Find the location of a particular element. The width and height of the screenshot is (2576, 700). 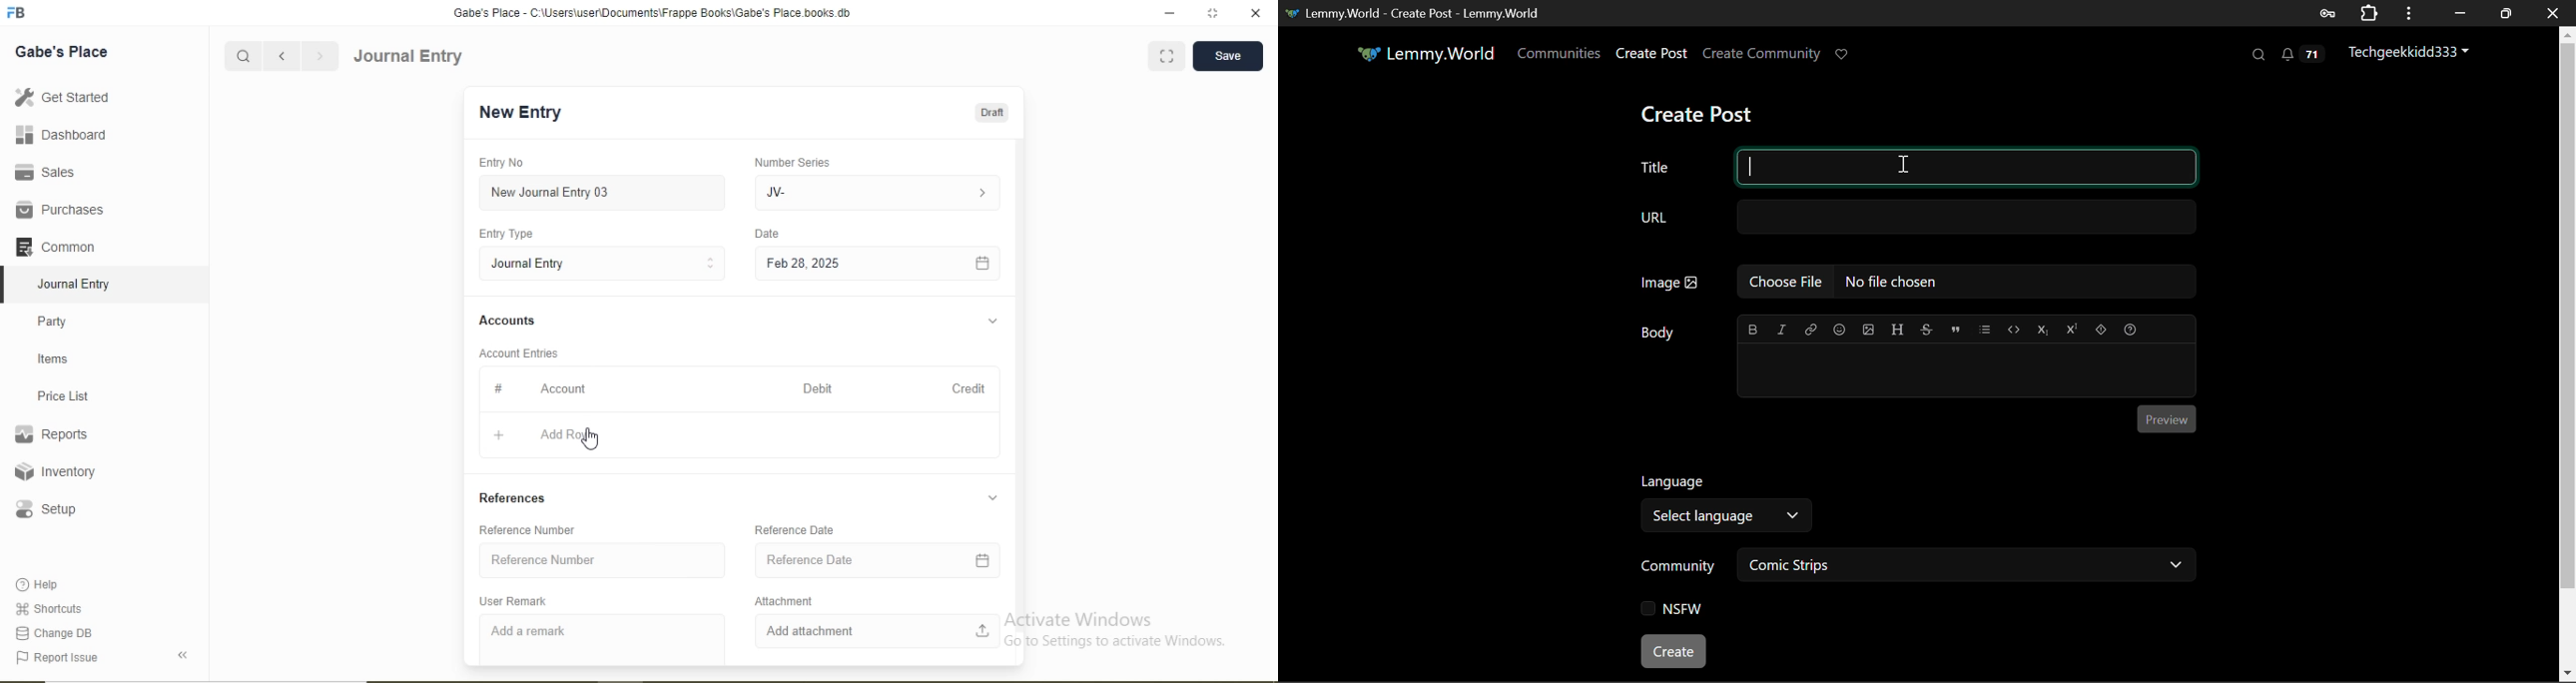

Add a remark is located at coordinates (527, 631).